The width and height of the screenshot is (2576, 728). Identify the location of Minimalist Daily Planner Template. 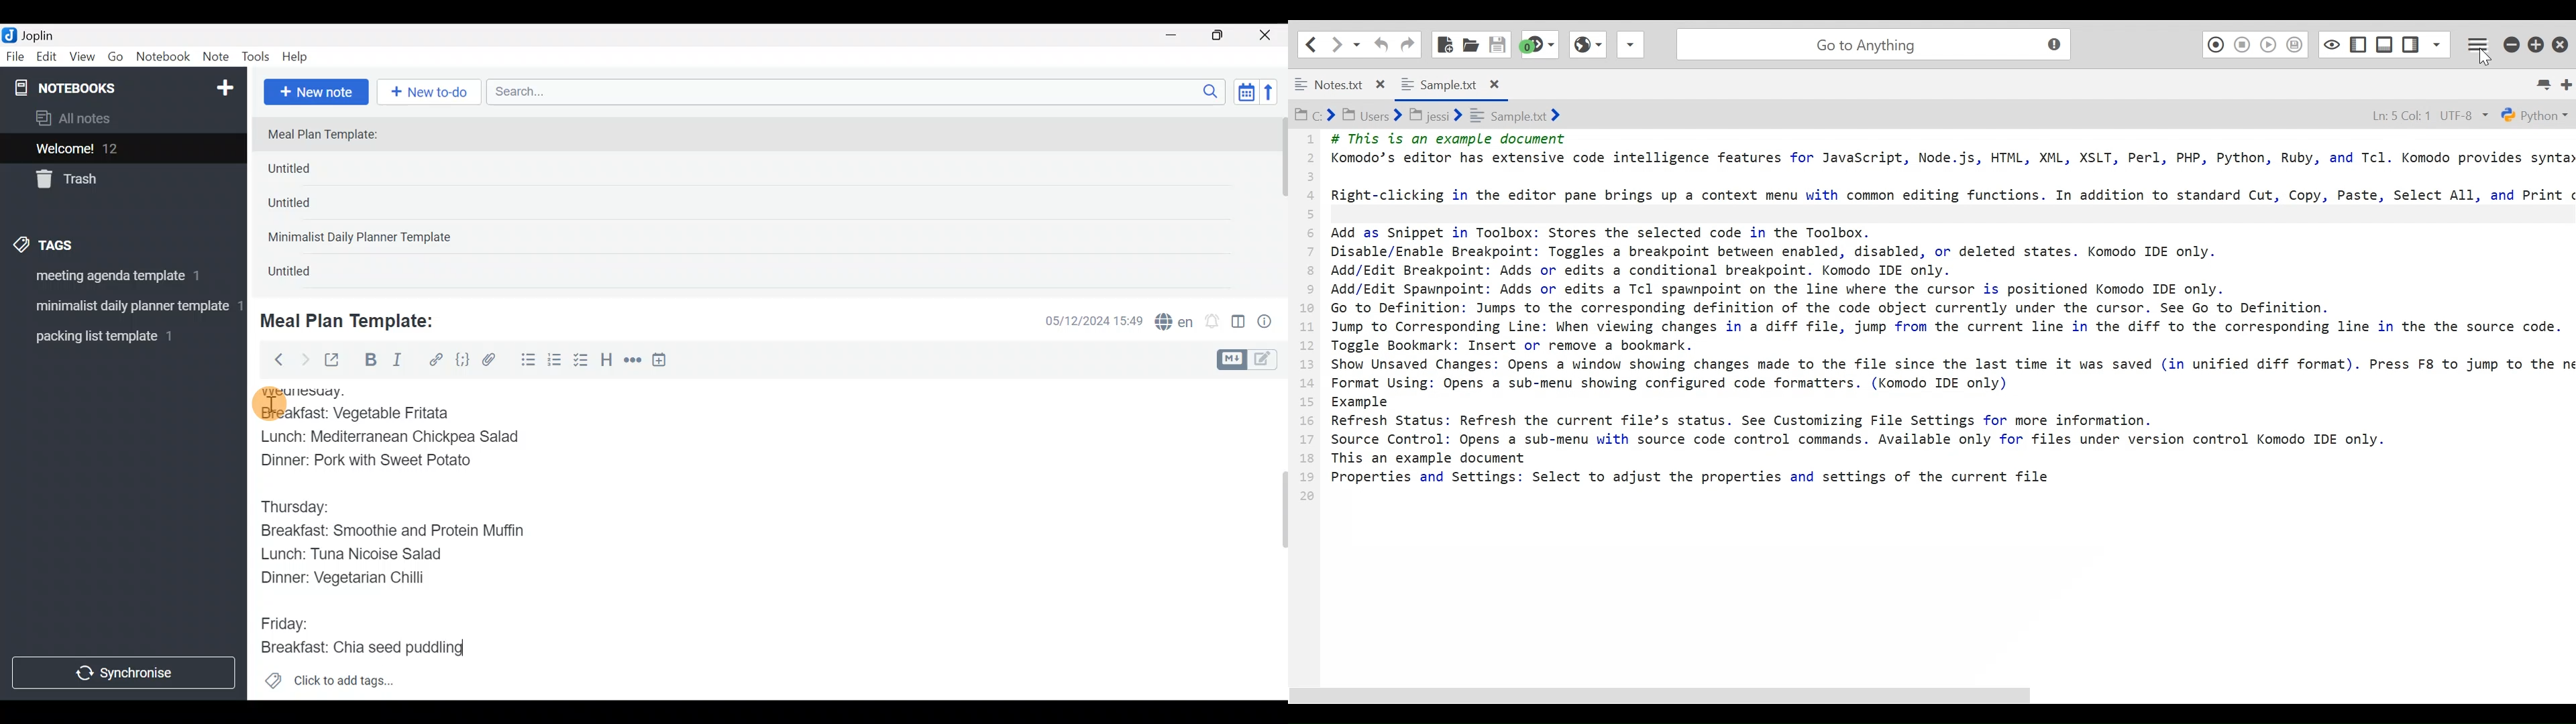
(364, 239).